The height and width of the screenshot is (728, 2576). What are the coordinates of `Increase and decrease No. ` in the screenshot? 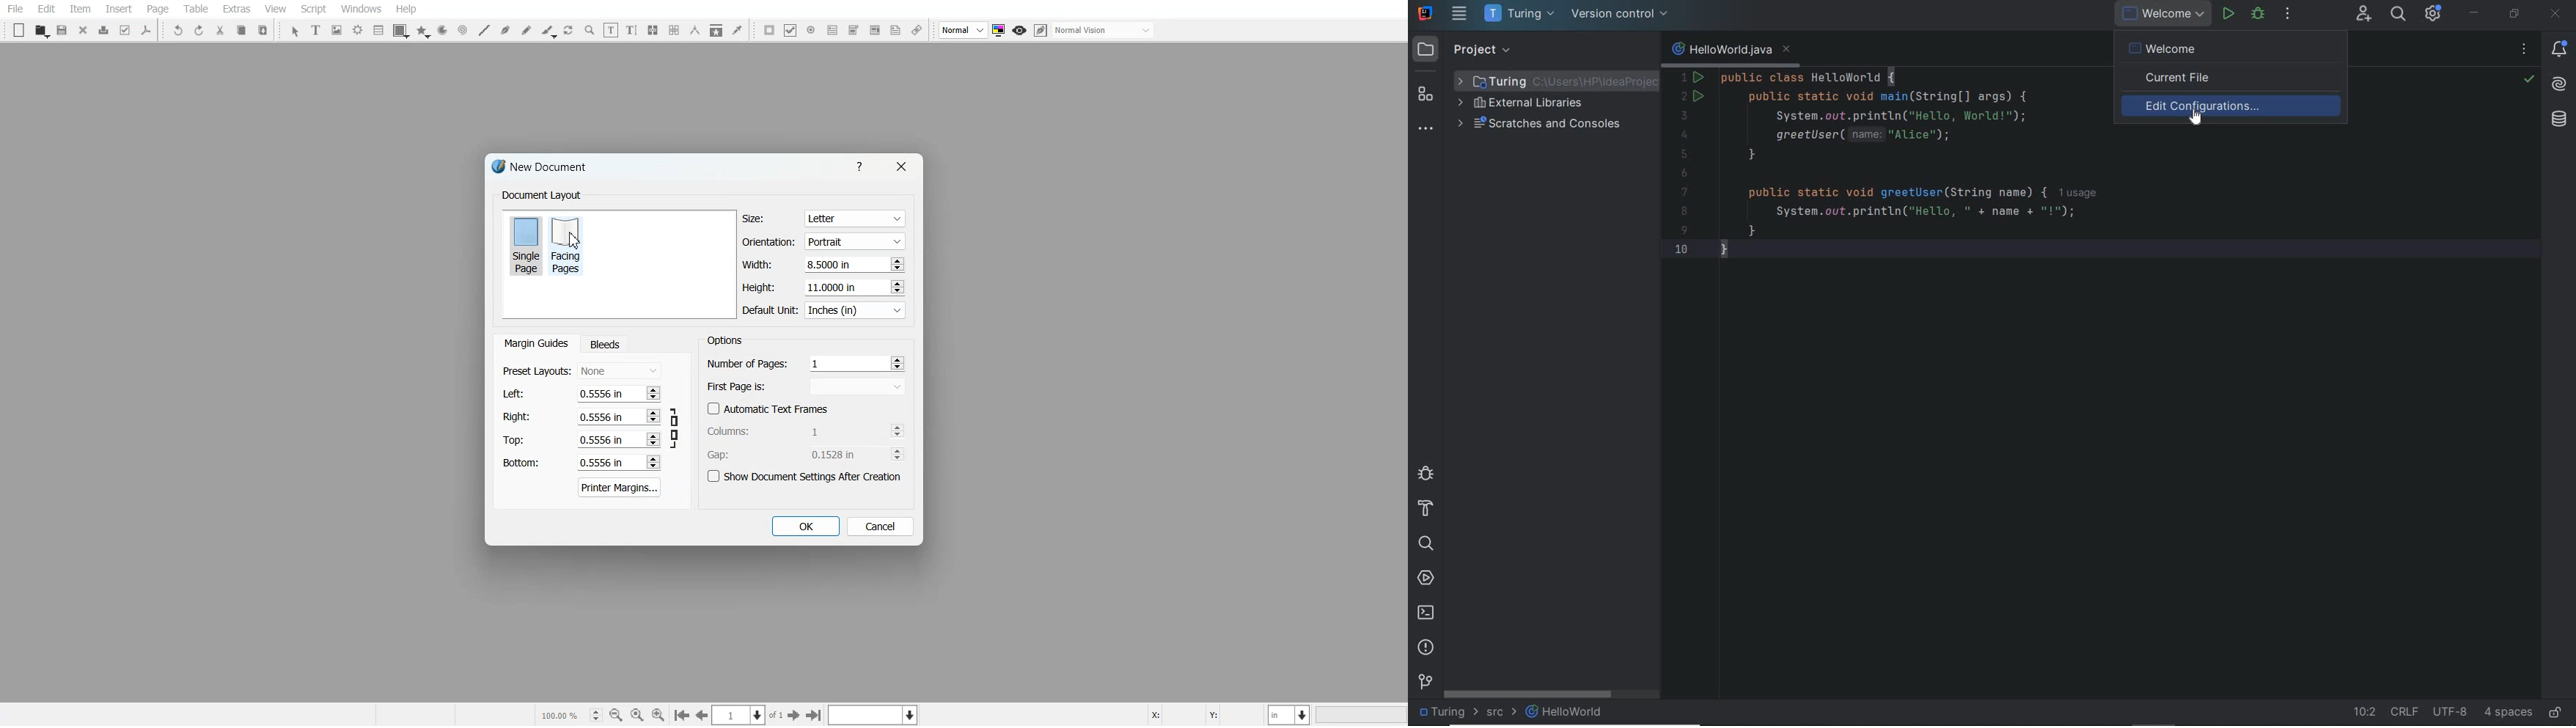 It's located at (895, 287).